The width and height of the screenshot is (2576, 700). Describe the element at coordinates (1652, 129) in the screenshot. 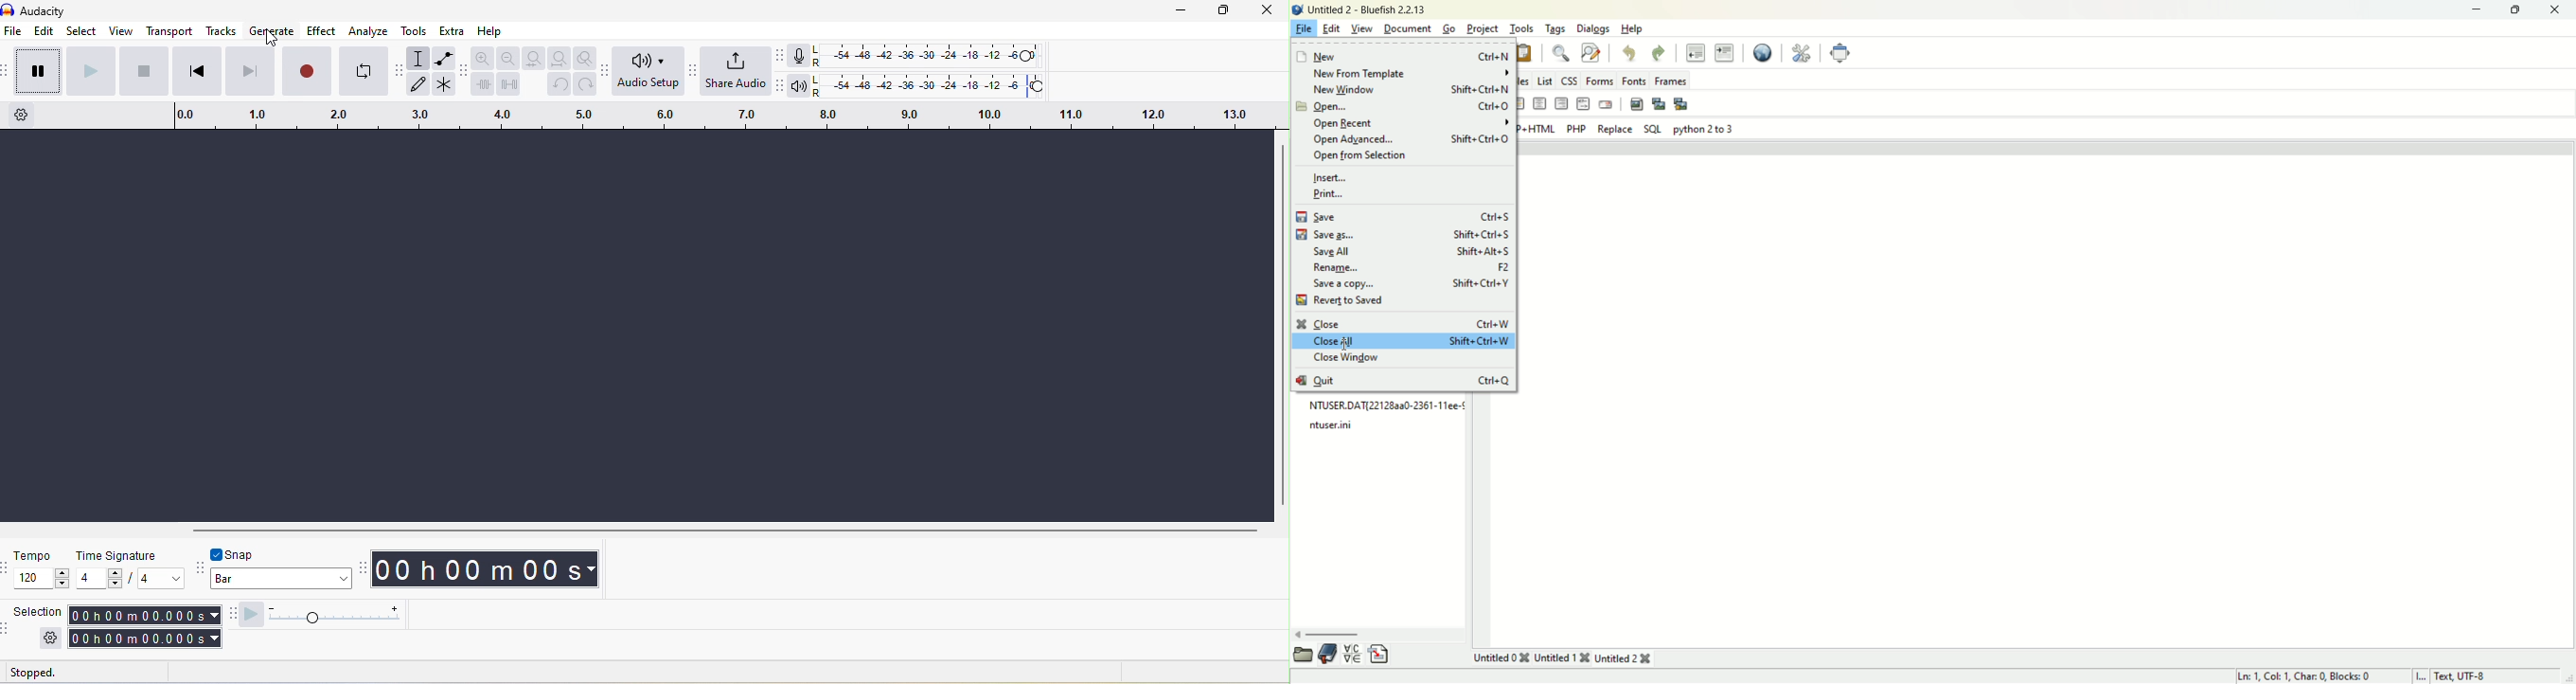

I see `SQL` at that location.